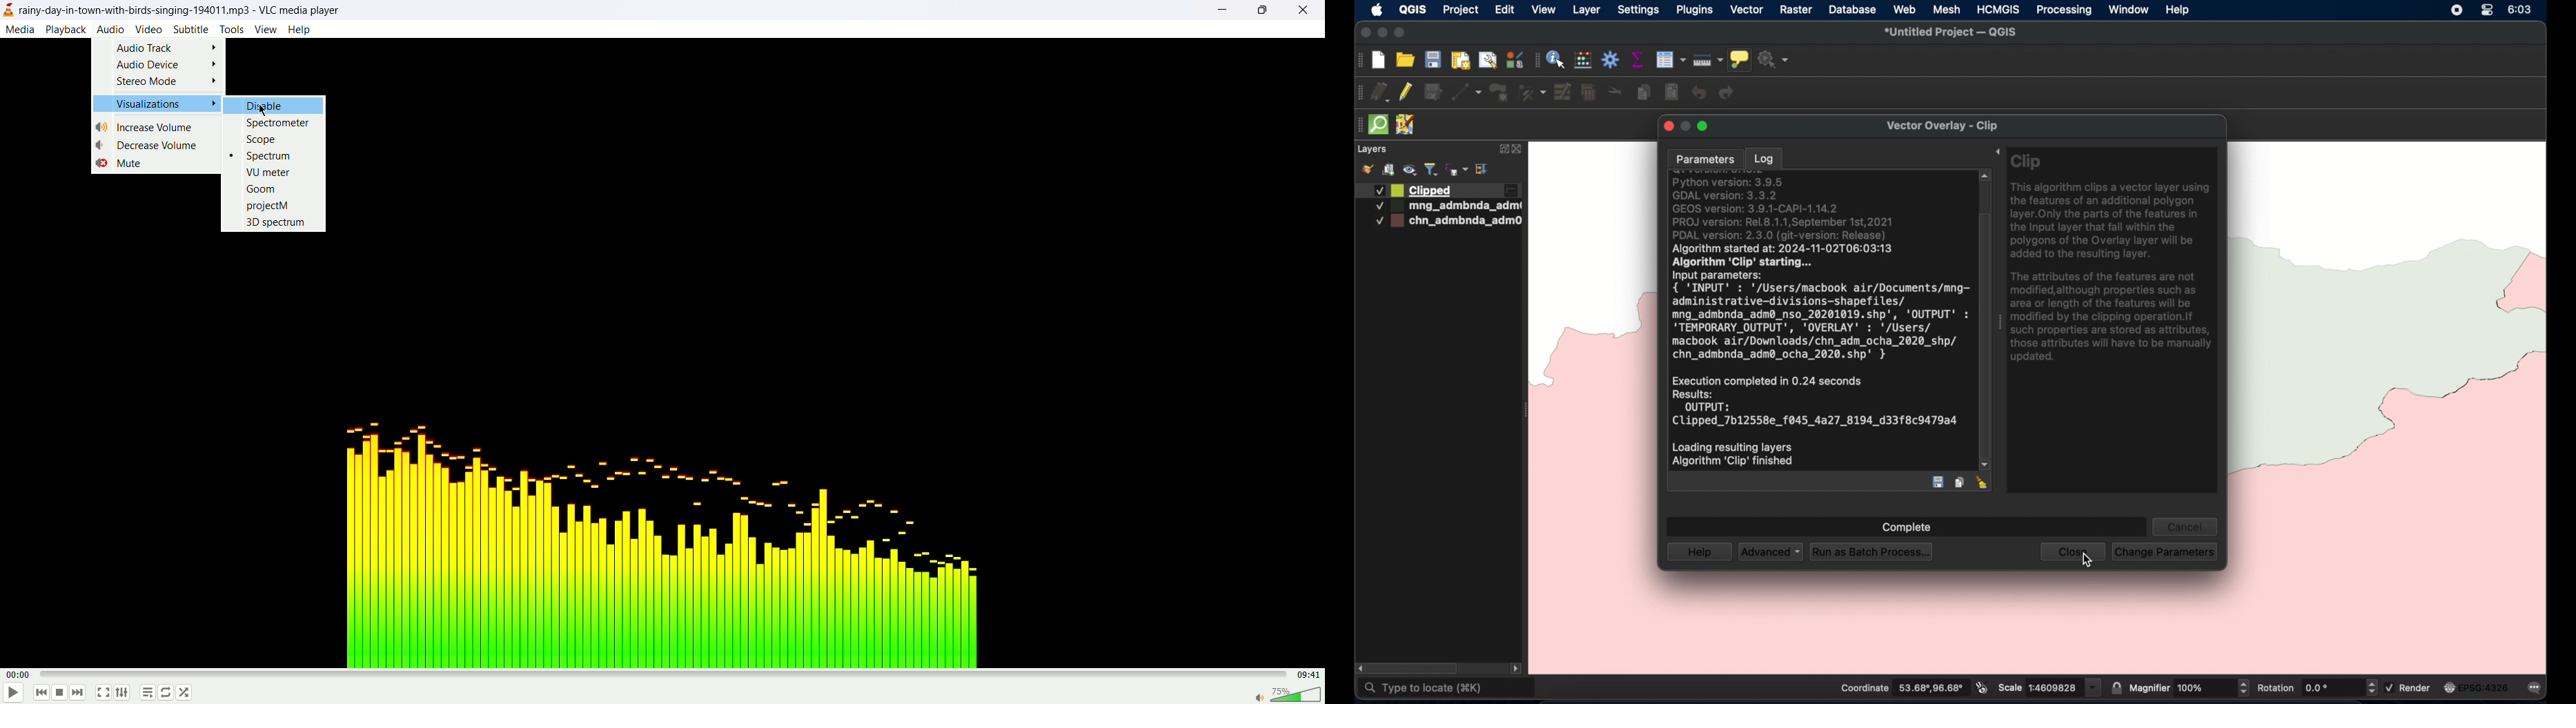  I want to click on goom, so click(261, 188).